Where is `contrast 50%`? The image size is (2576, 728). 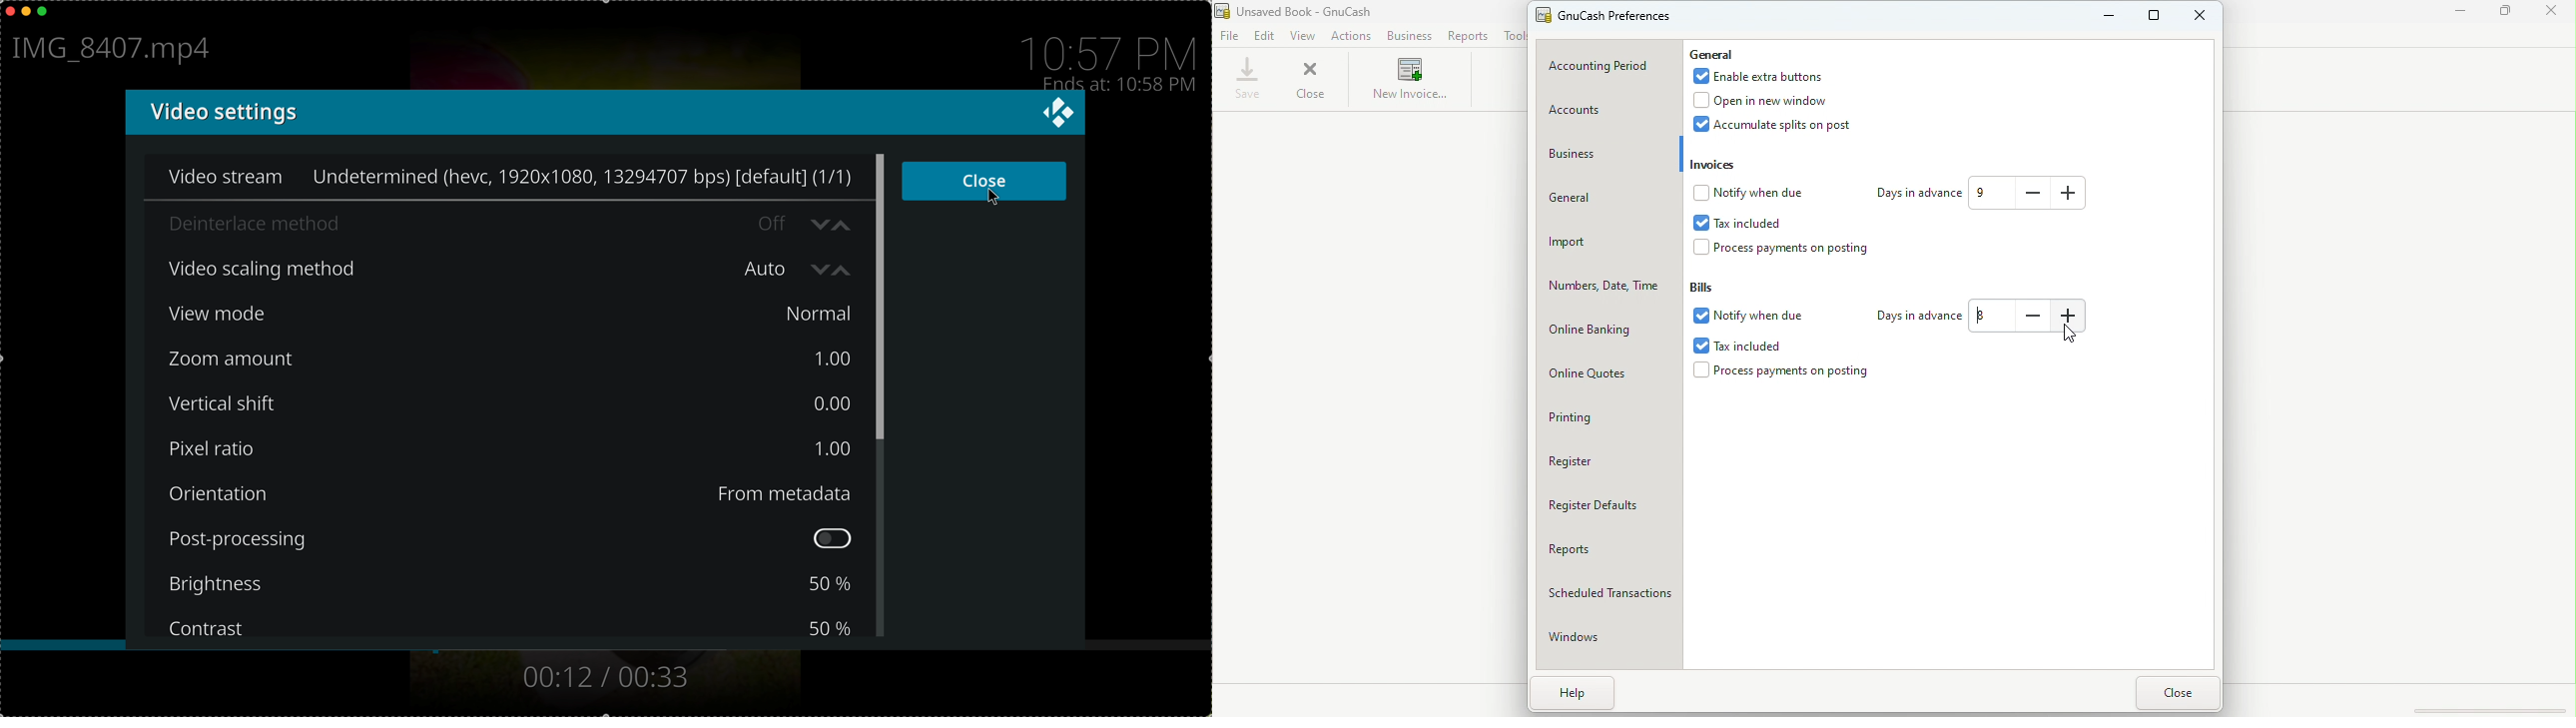 contrast 50% is located at coordinates (510, 625).